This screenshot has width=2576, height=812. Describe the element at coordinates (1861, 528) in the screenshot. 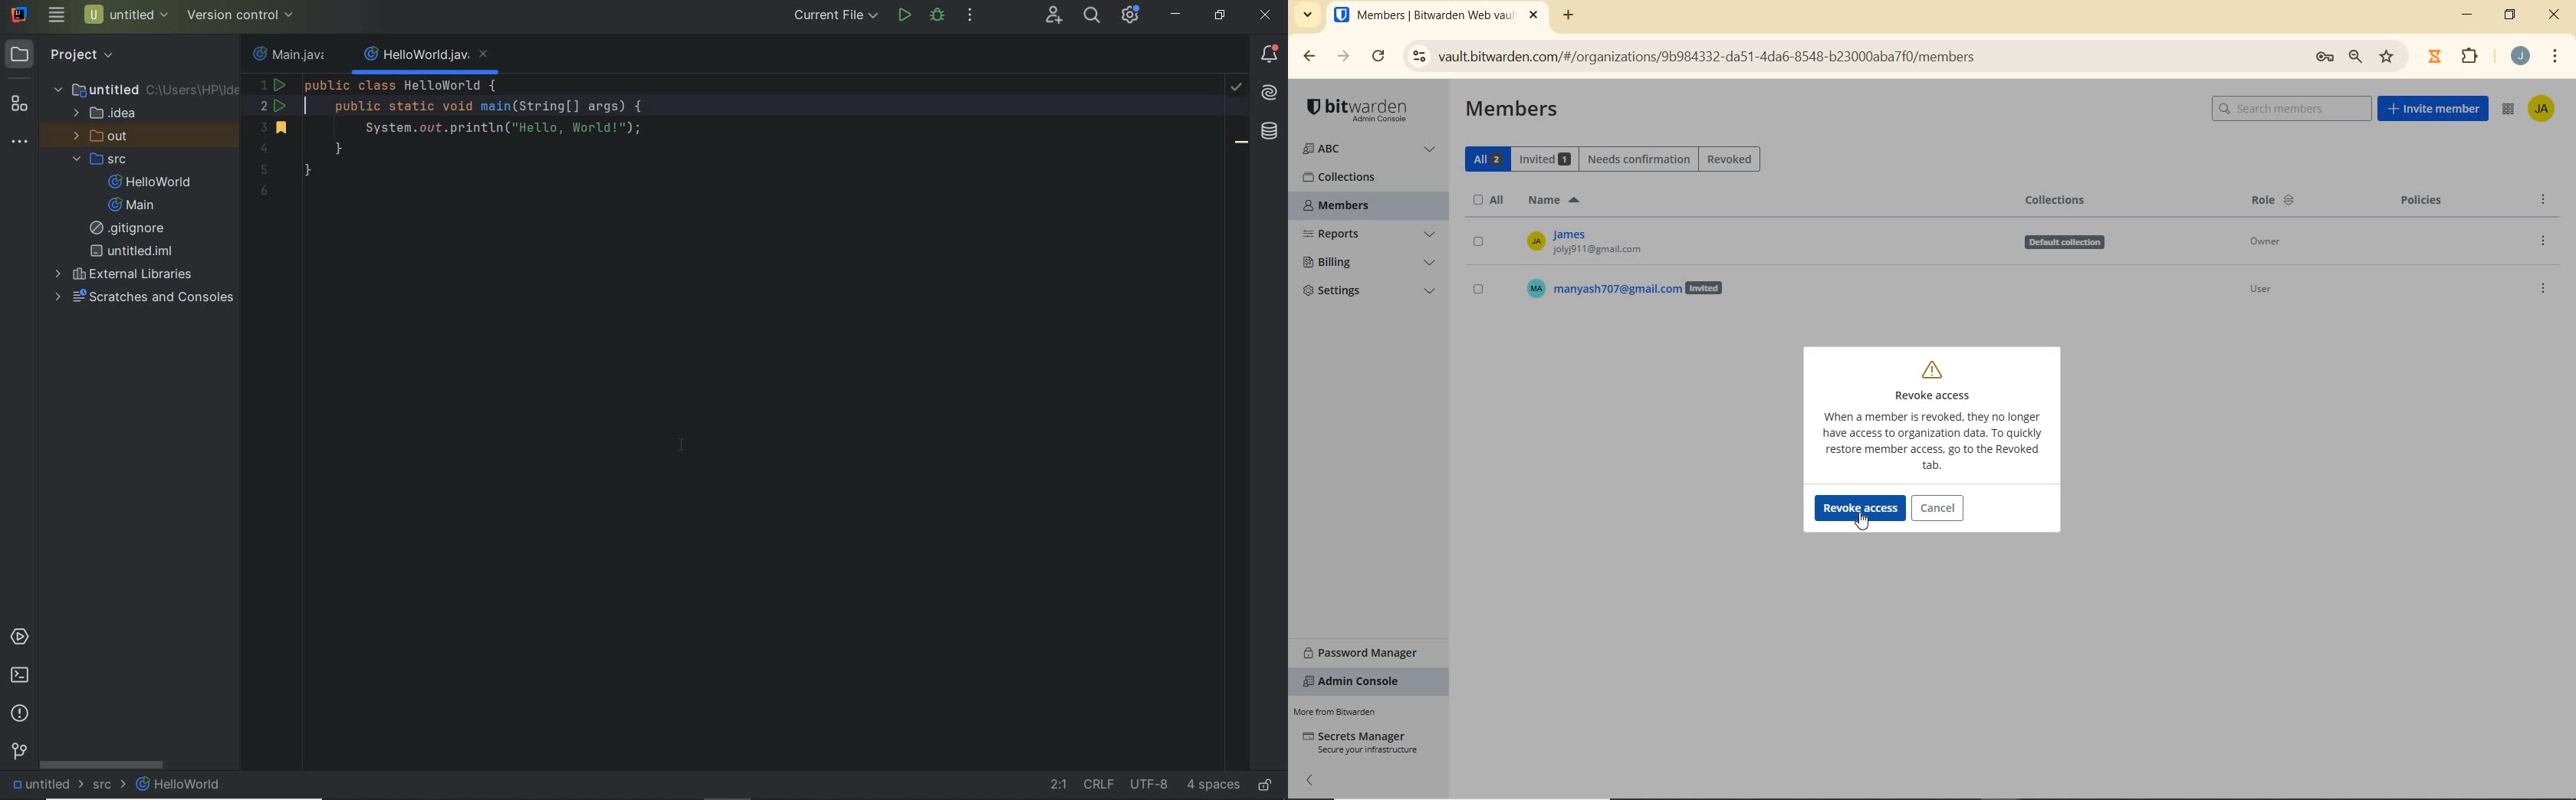

I see `cursor` at that location.